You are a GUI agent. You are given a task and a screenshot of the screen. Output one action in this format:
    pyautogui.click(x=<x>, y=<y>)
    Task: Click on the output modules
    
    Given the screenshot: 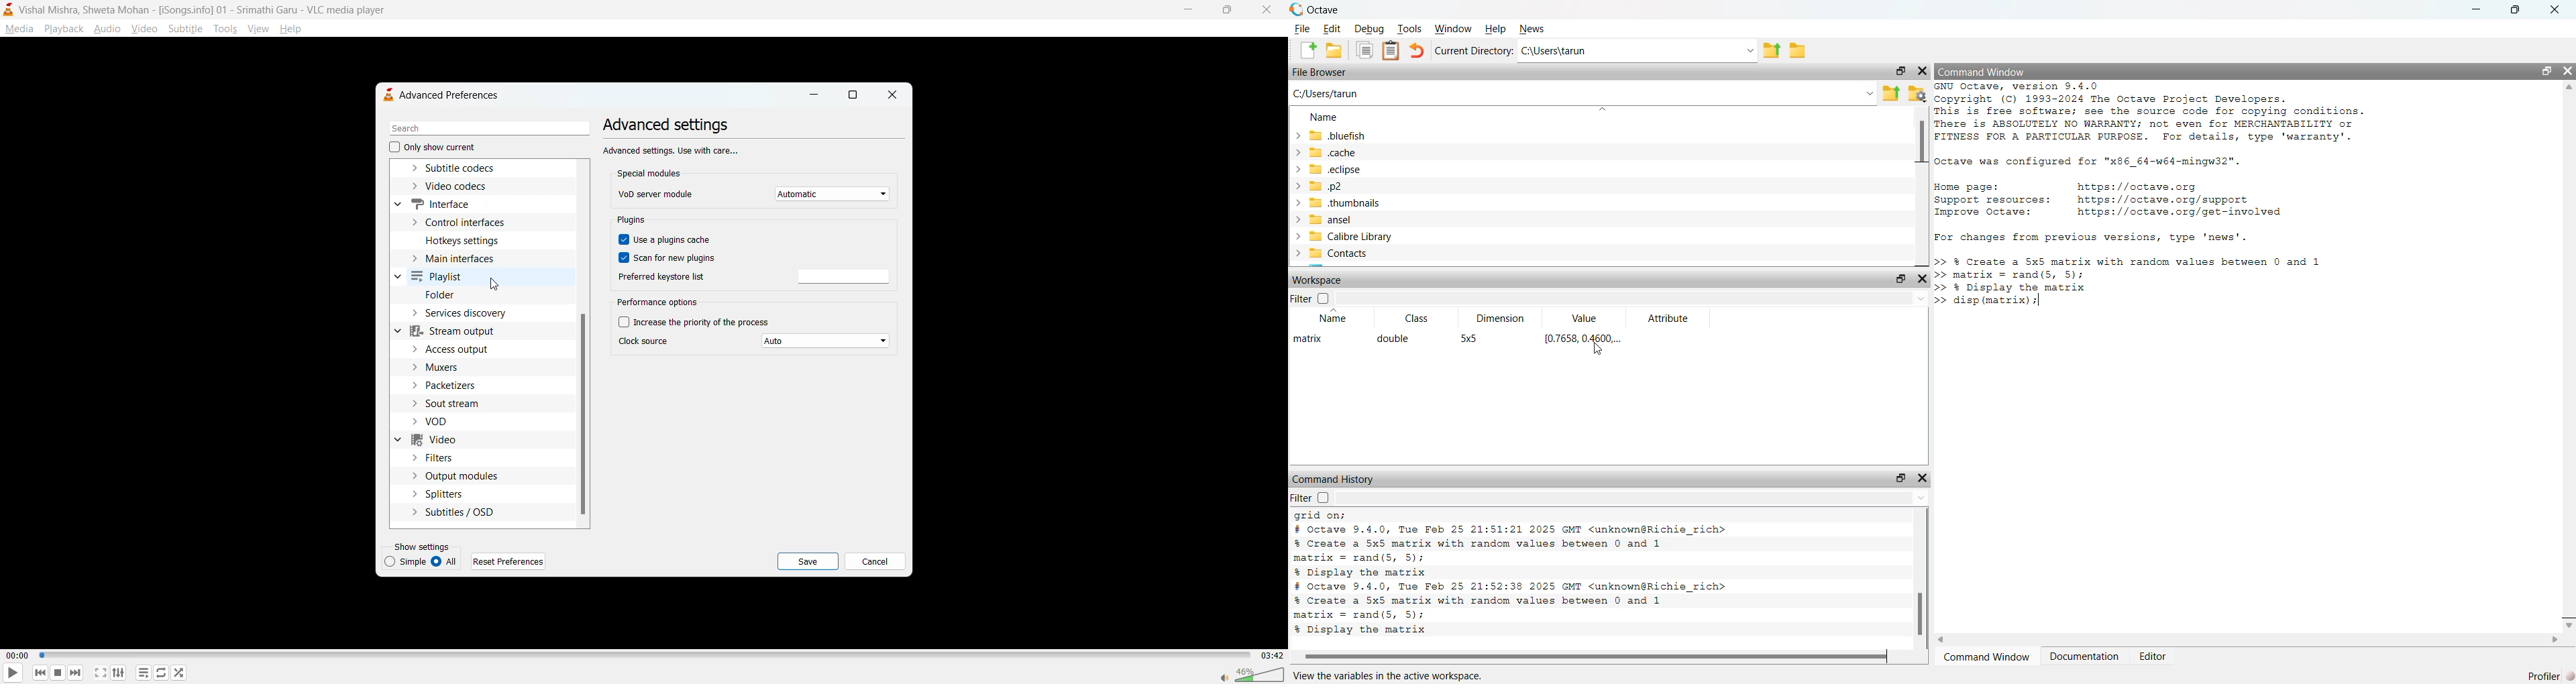 What is the action you would take?
    pyautogui.click(x=457, y=476)
    